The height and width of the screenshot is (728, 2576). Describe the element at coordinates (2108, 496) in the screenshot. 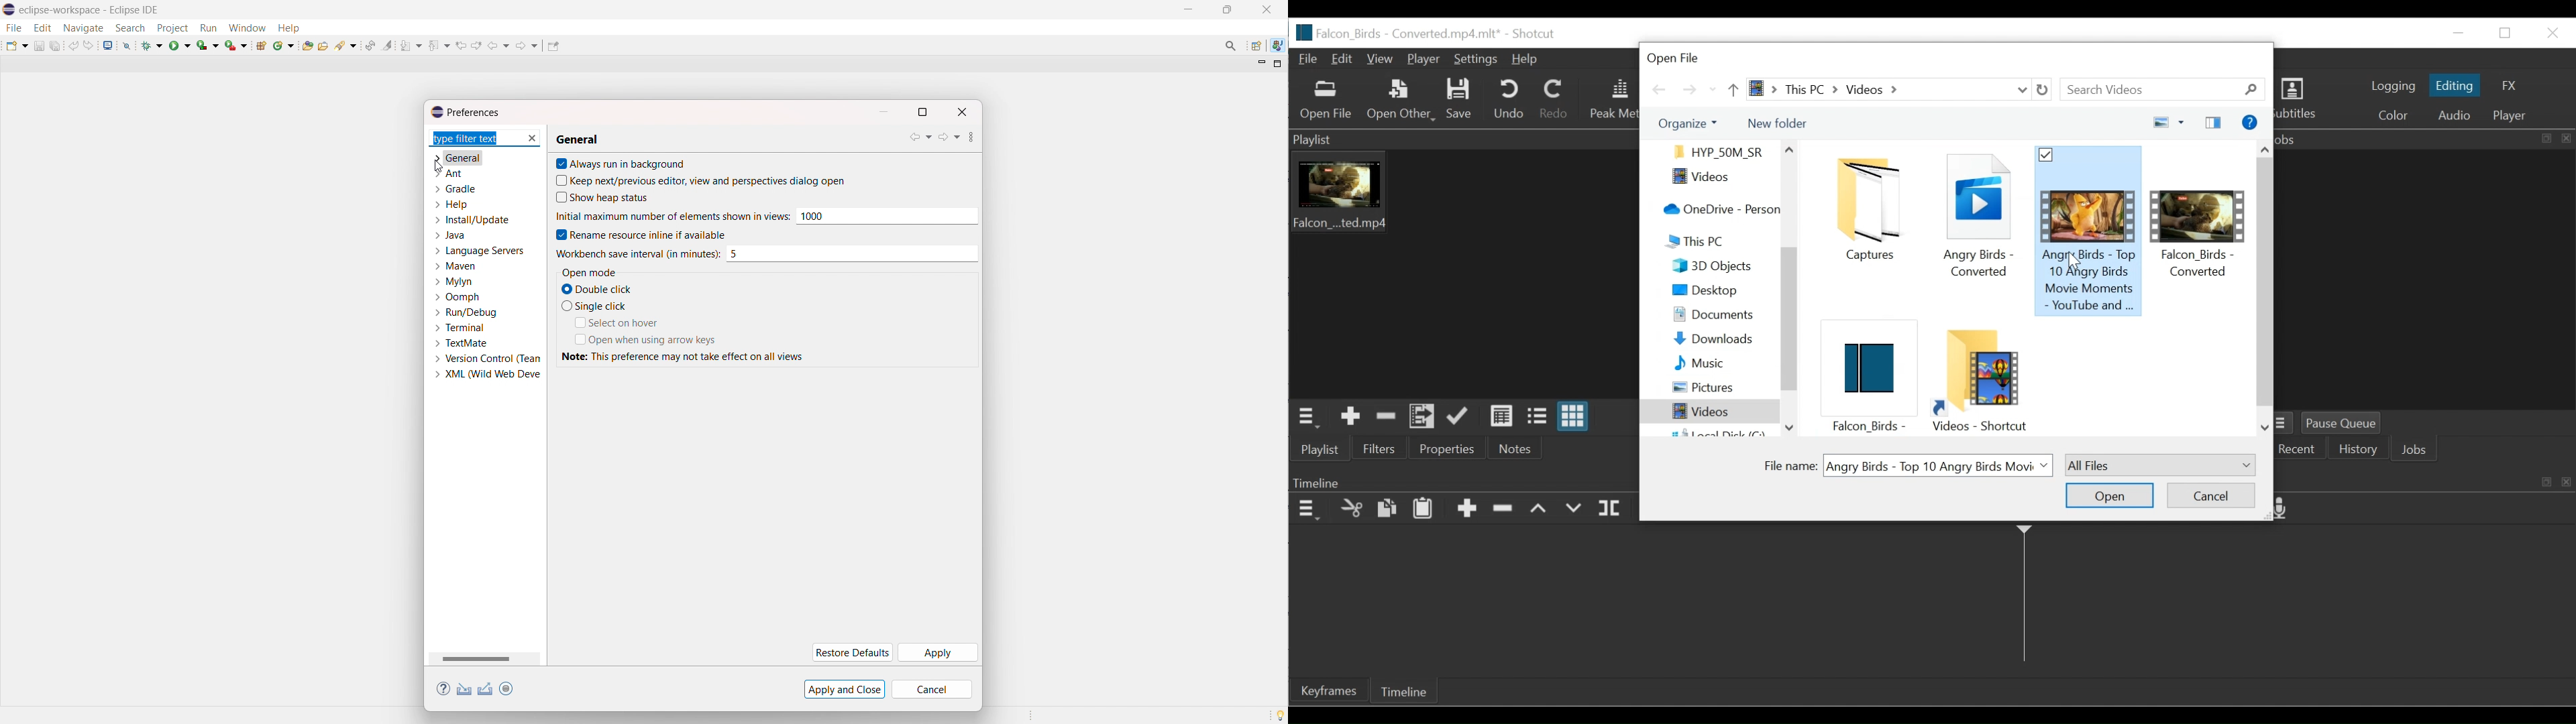

I see `Open` at that location.